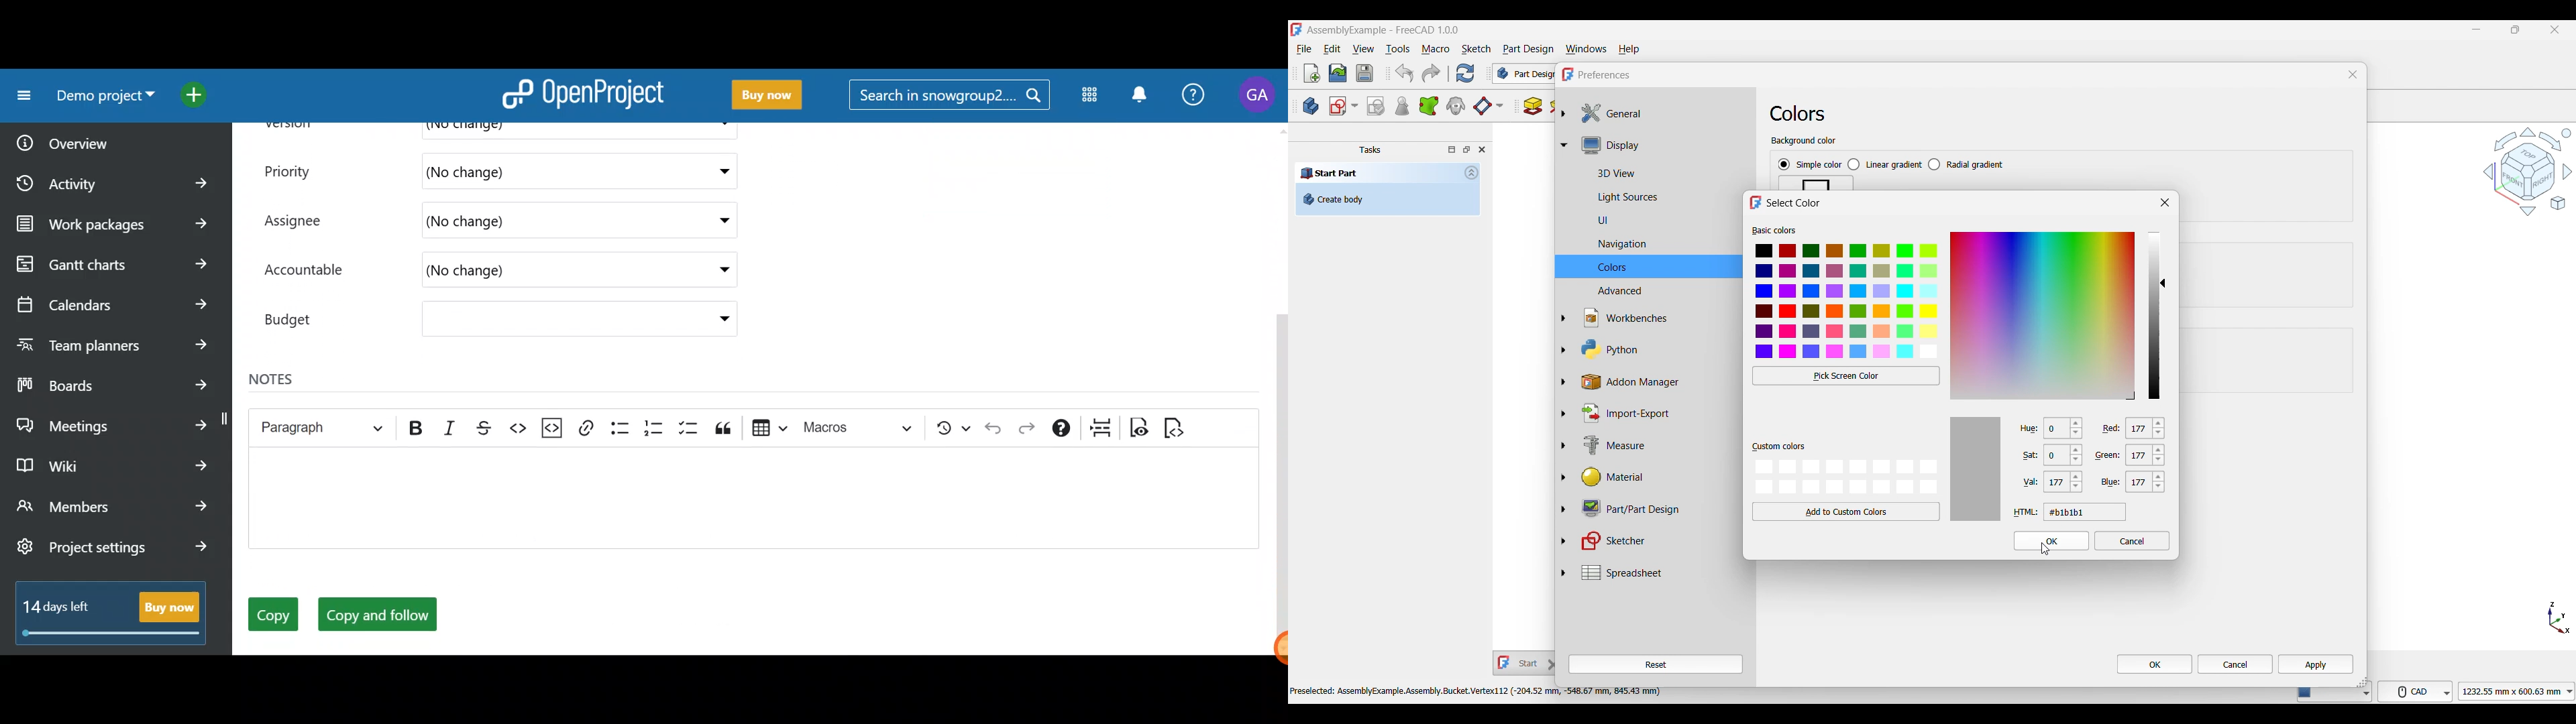  I want to click on Measure, so click(1656, 446).